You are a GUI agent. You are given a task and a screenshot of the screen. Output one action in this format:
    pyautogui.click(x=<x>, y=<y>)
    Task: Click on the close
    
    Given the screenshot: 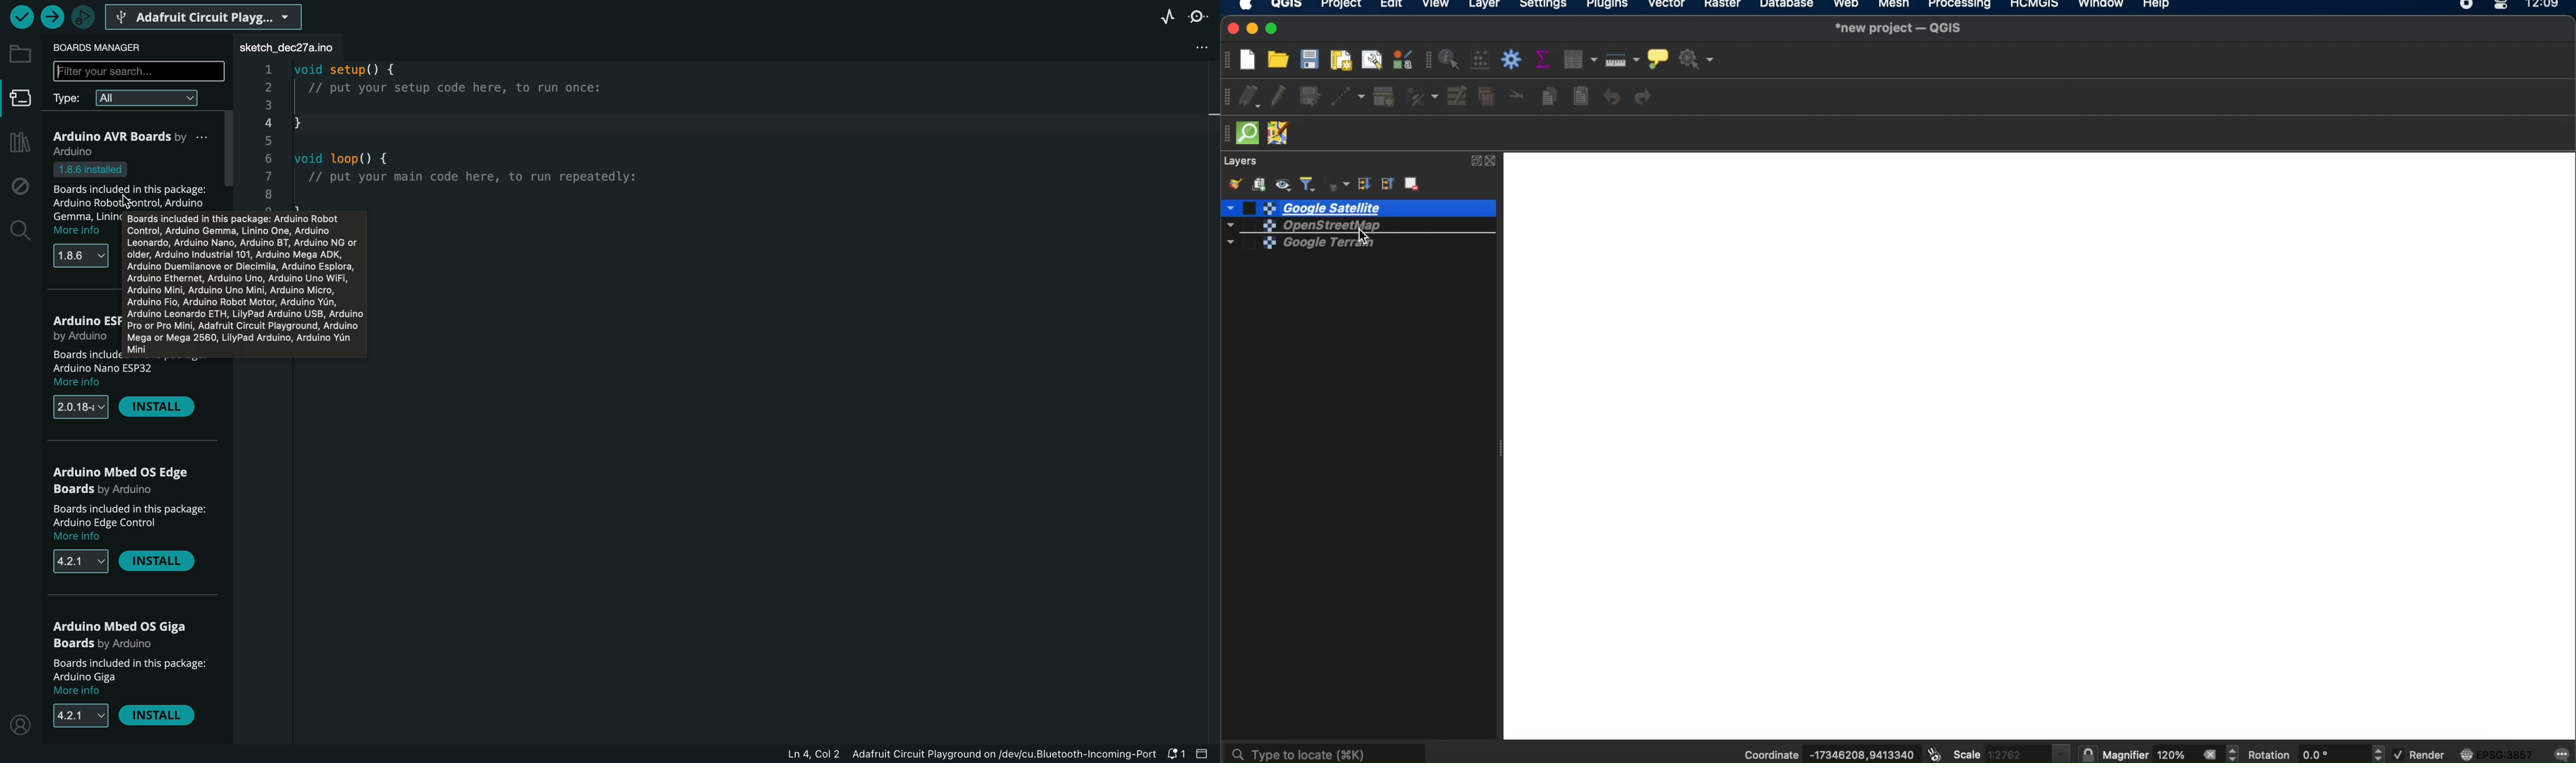 What is the action you would take?
    pyautogui.click(x=1494, y=161)
    